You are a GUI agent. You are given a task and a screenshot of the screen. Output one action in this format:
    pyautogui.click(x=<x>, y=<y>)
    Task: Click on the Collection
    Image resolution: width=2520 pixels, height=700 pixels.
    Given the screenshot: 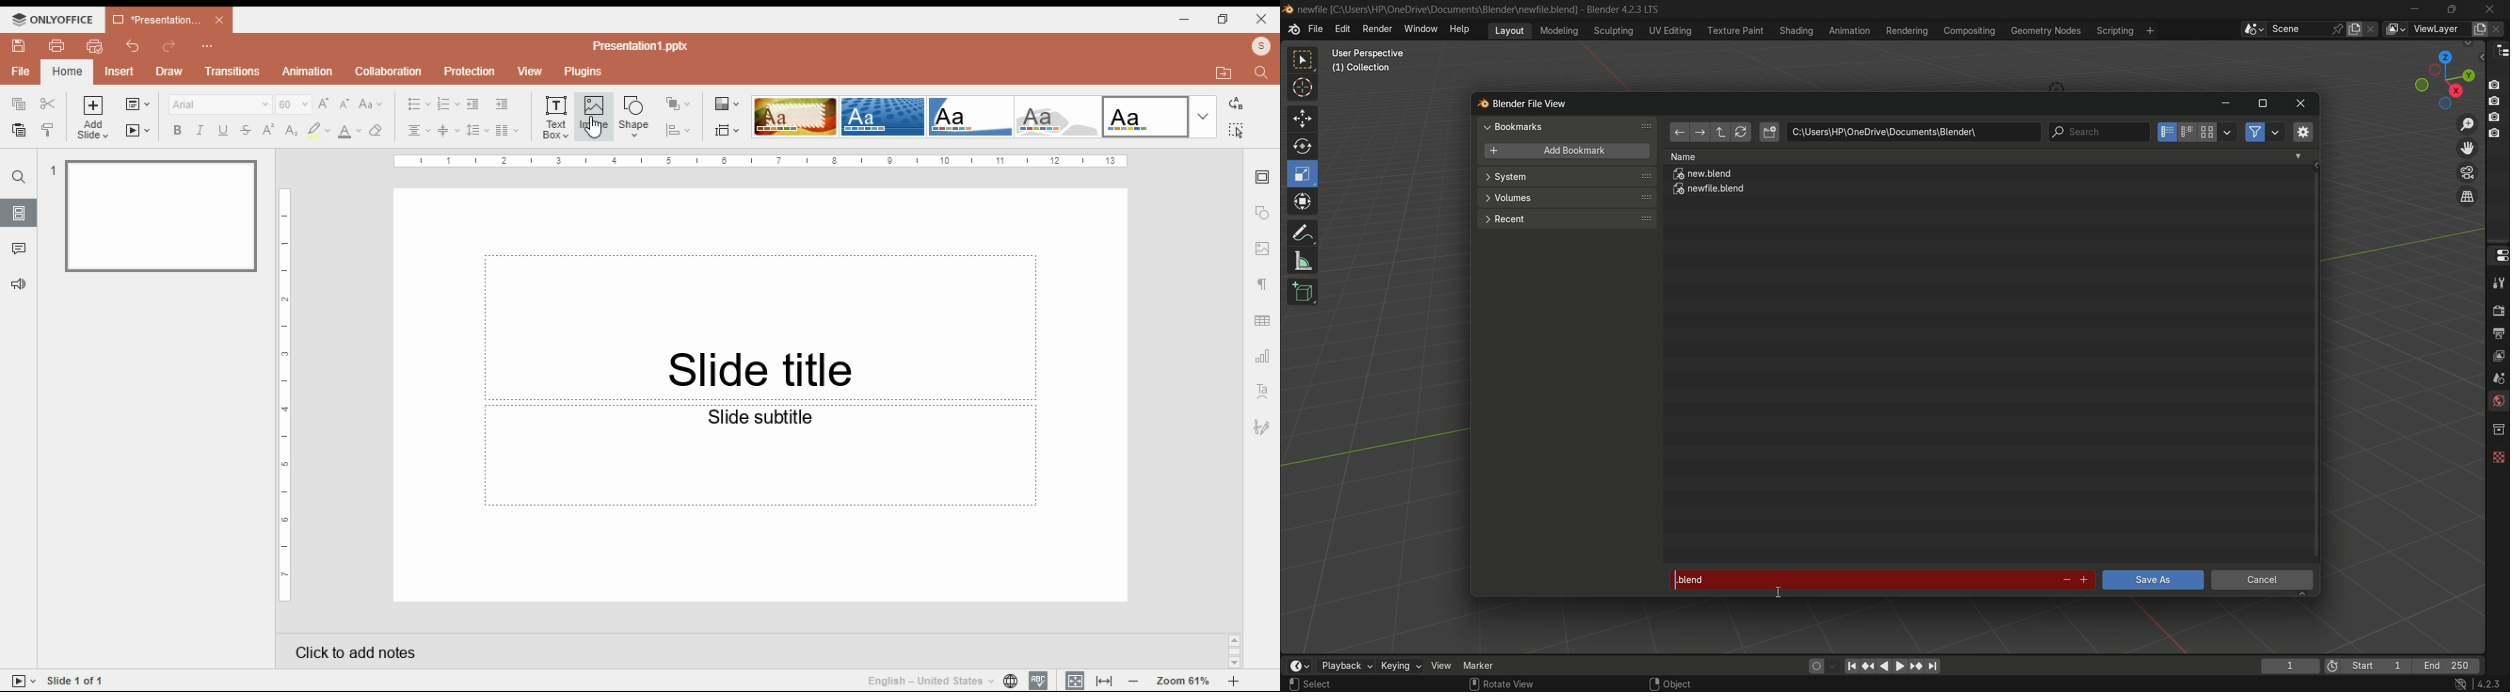 What is the action you would take?
    pyautogui.click(x=1363, y=70)
    